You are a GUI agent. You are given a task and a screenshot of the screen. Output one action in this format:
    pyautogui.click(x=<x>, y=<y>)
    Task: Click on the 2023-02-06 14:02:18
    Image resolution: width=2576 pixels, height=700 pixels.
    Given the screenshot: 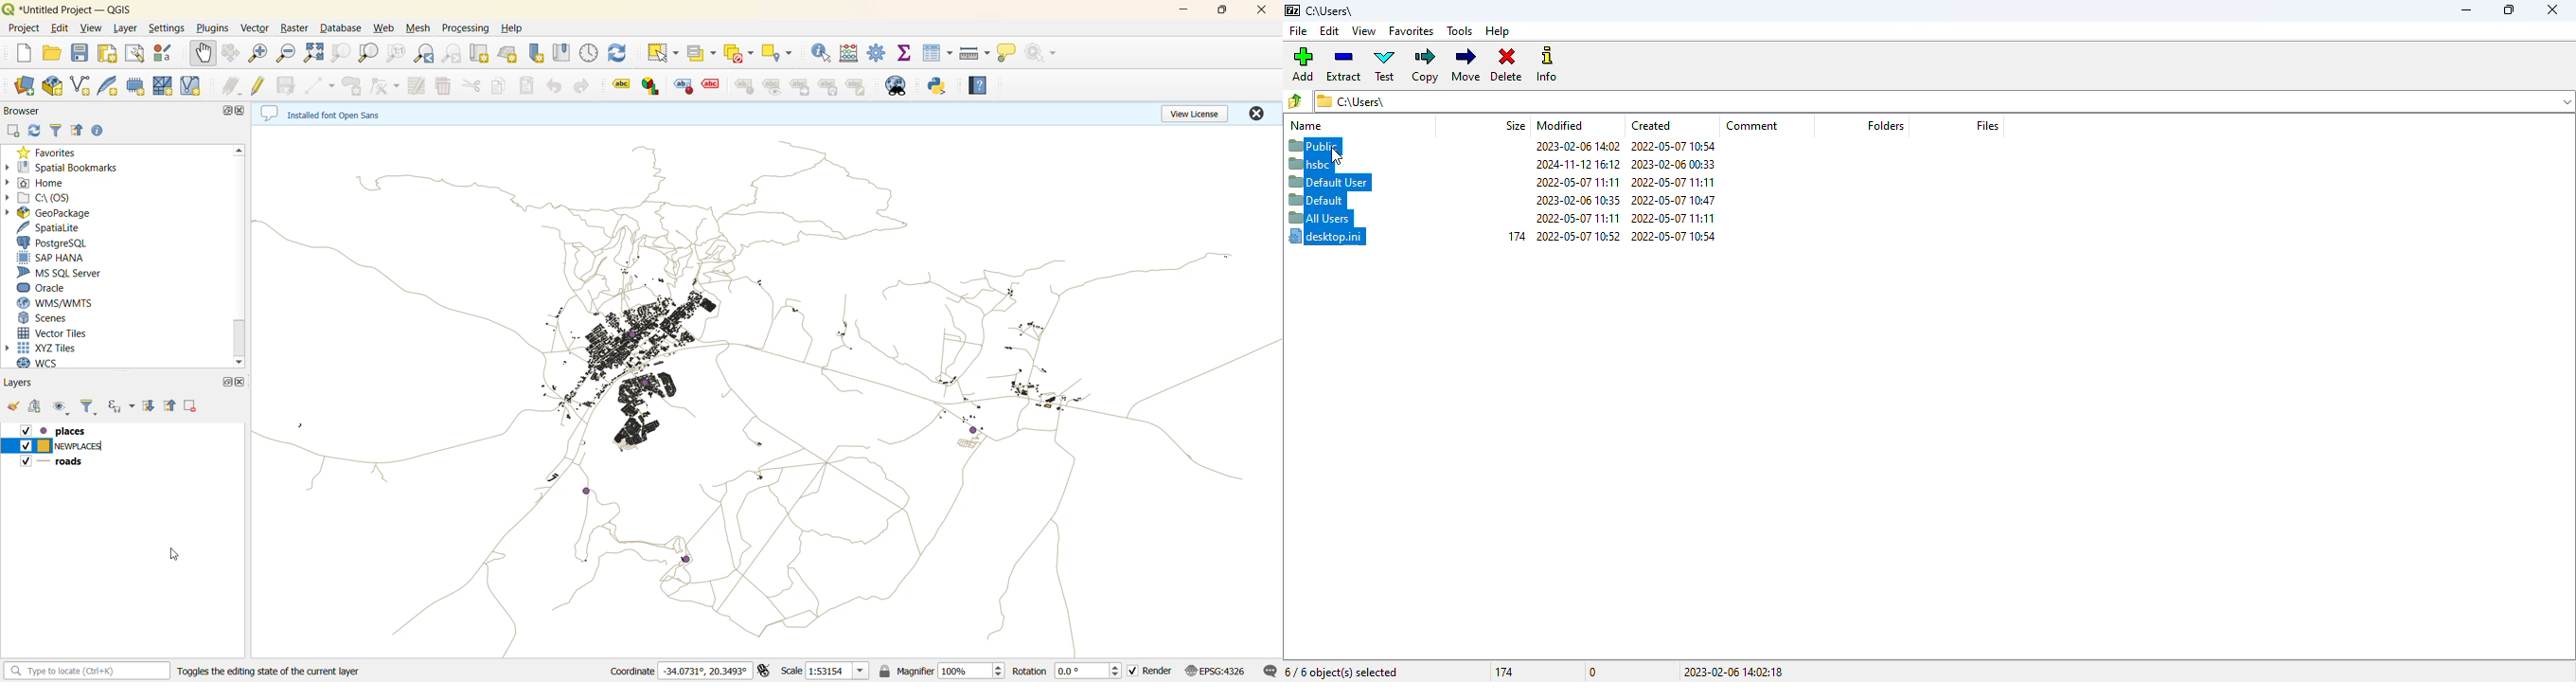 What is the action you would take?
    pyautogui.click(x=1734, y=670)
    